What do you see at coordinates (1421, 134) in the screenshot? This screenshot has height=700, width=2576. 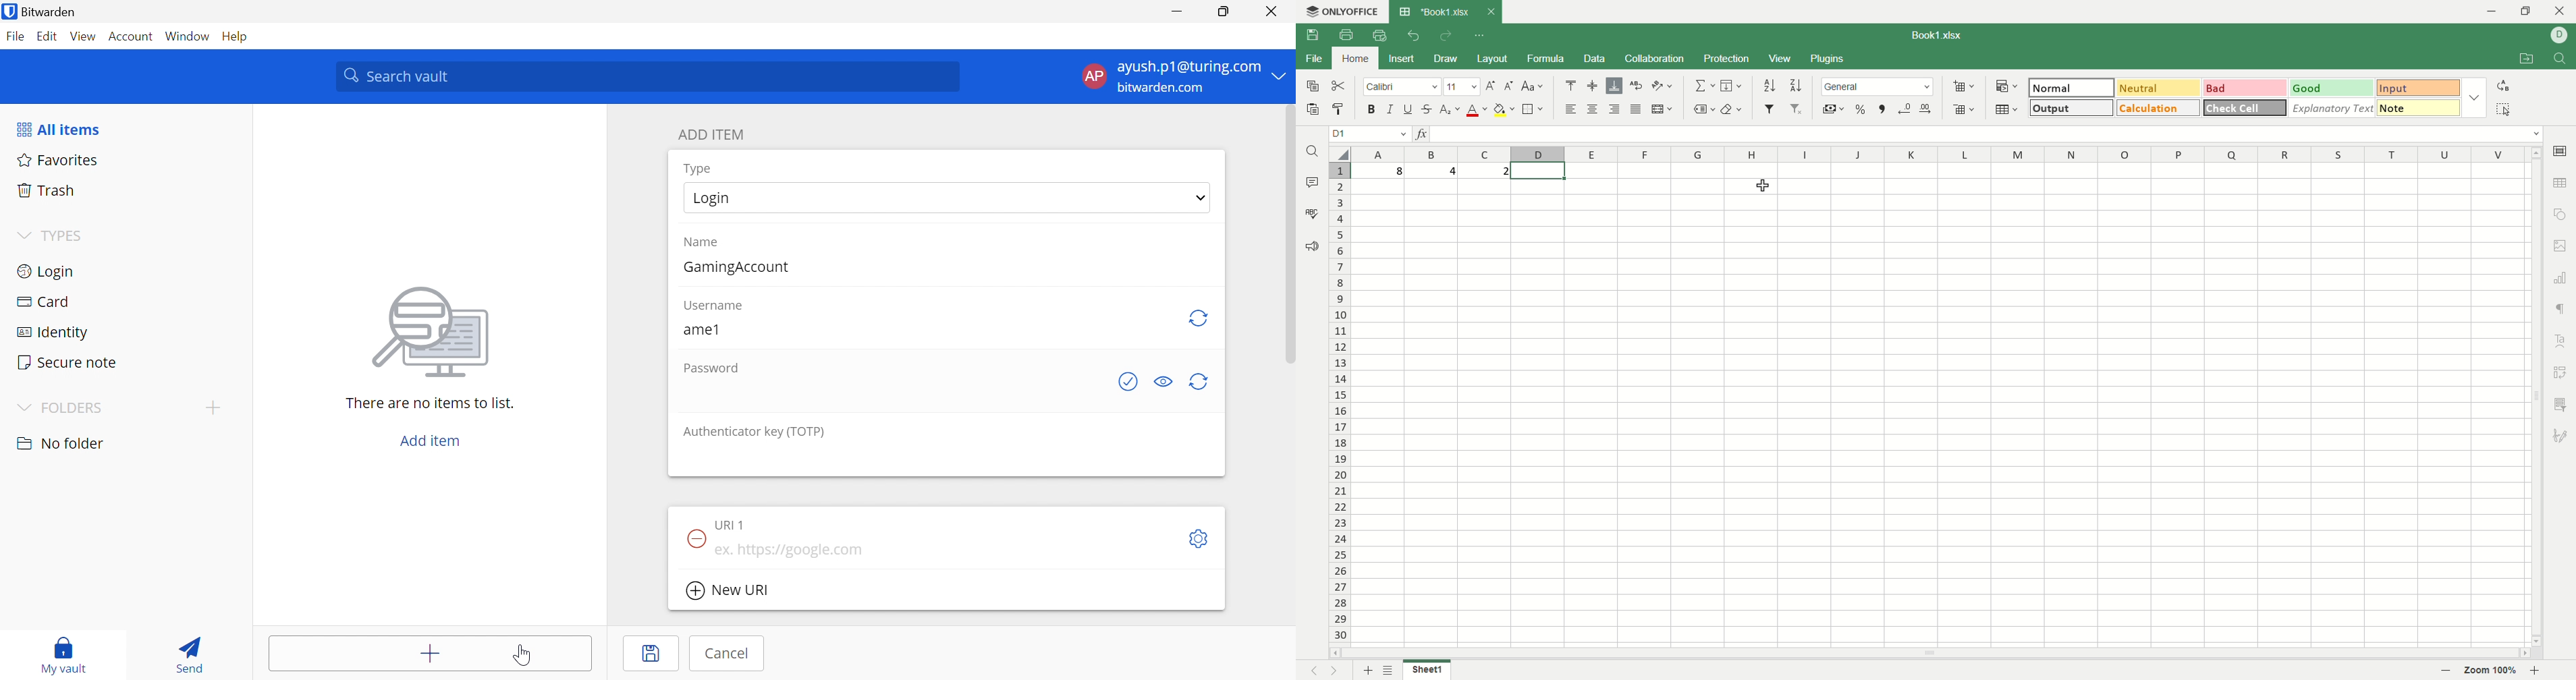 I see `insert function` at bounding box center [1421, 134].